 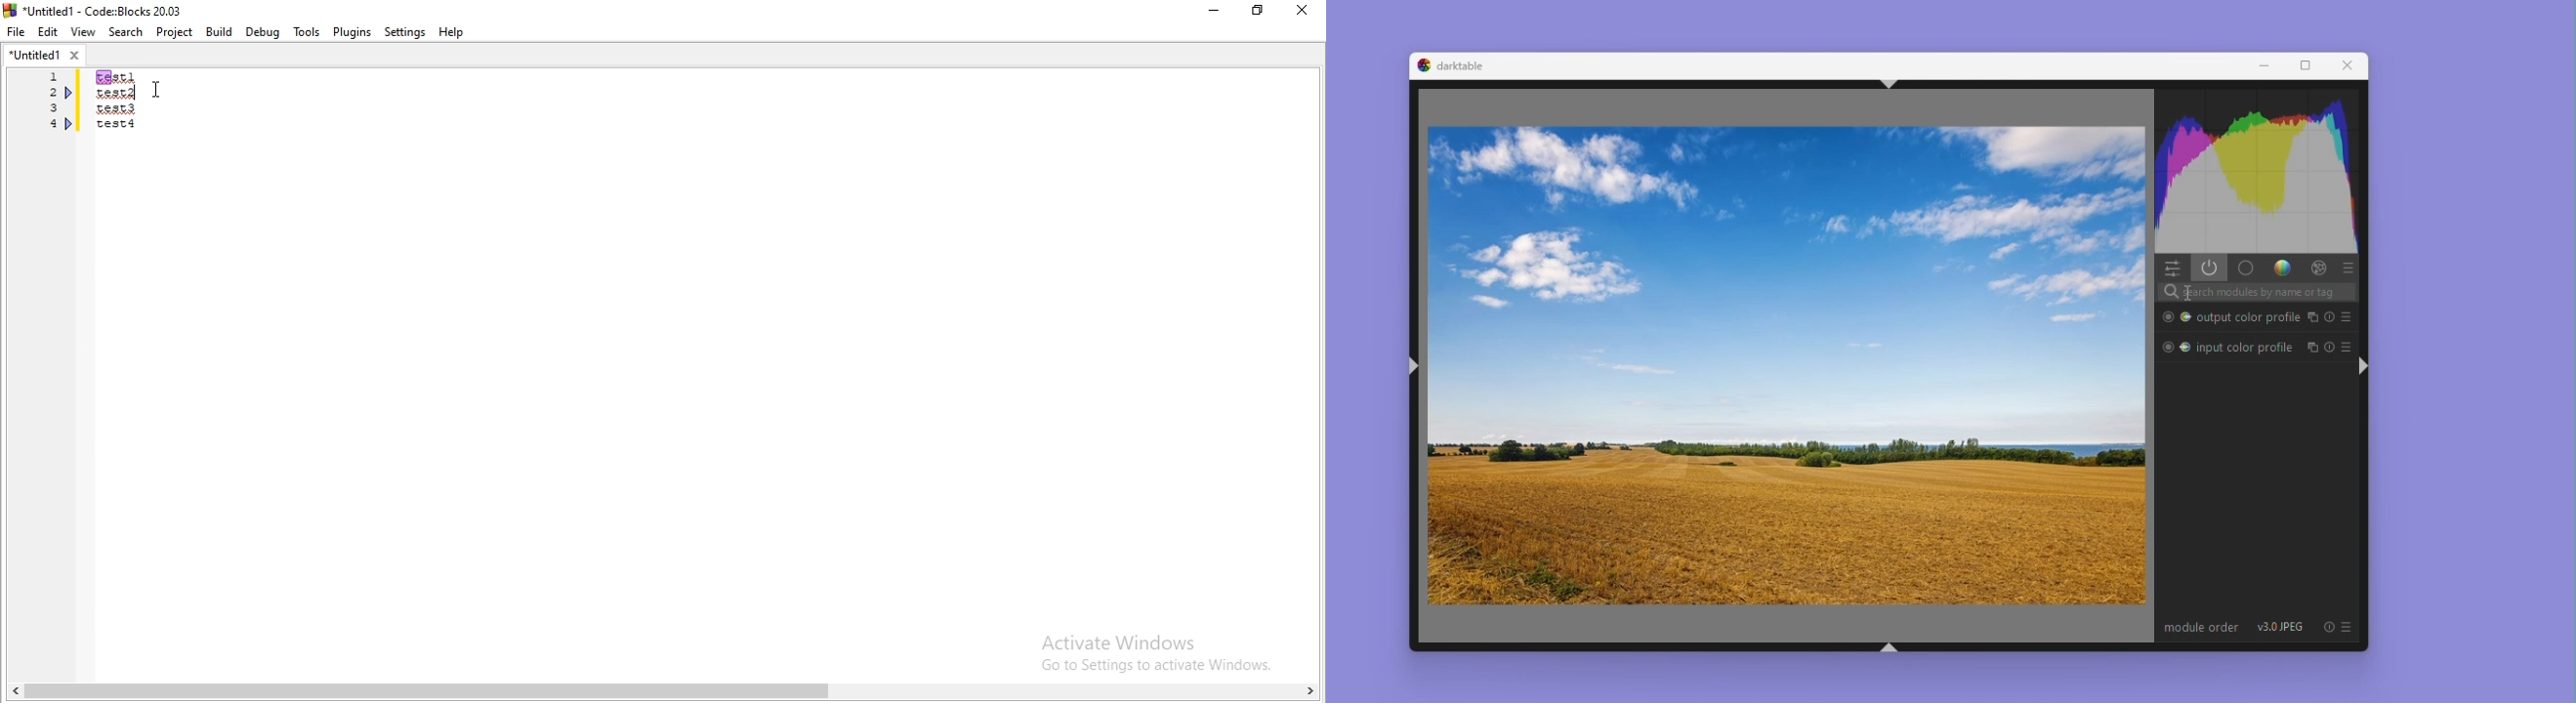 What do you see at coordinates (2257, 173) in the screenshot?
I see `Histogram` at bounding box center [2257, 173].